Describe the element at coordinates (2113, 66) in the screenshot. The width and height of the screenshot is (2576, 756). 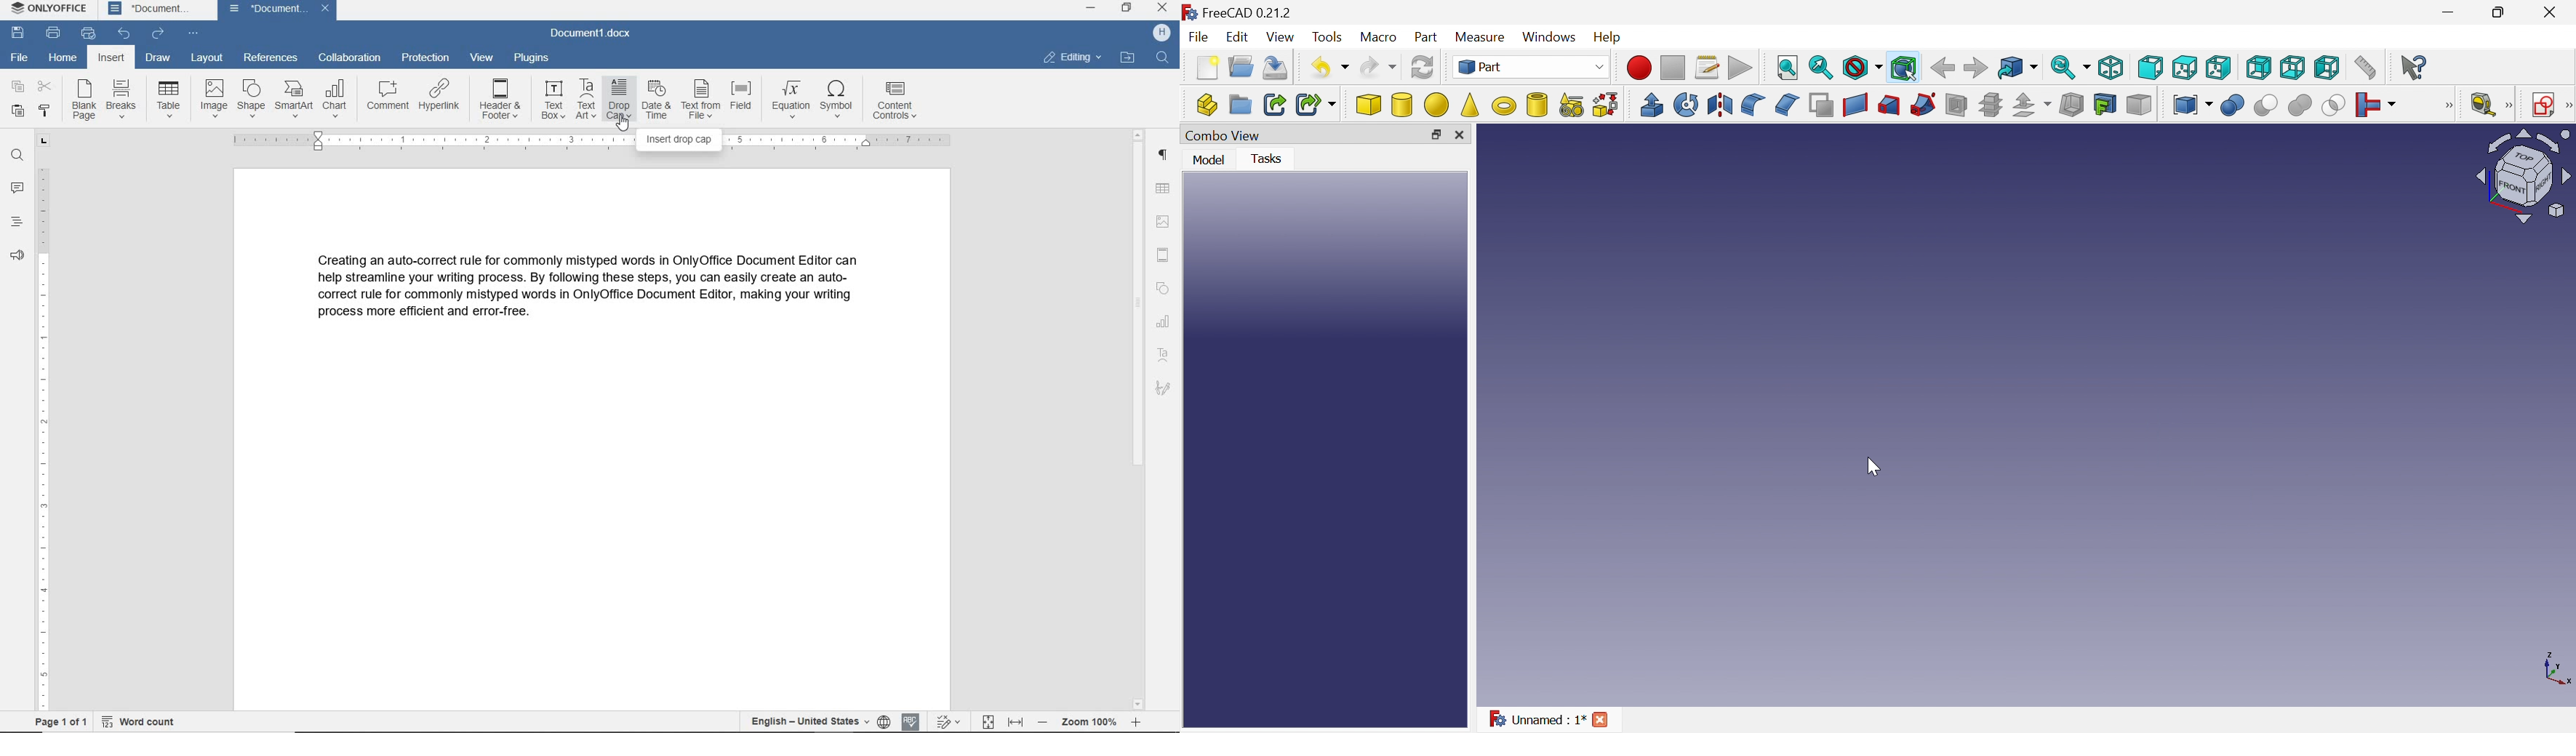
I see `Isometric` at that location.